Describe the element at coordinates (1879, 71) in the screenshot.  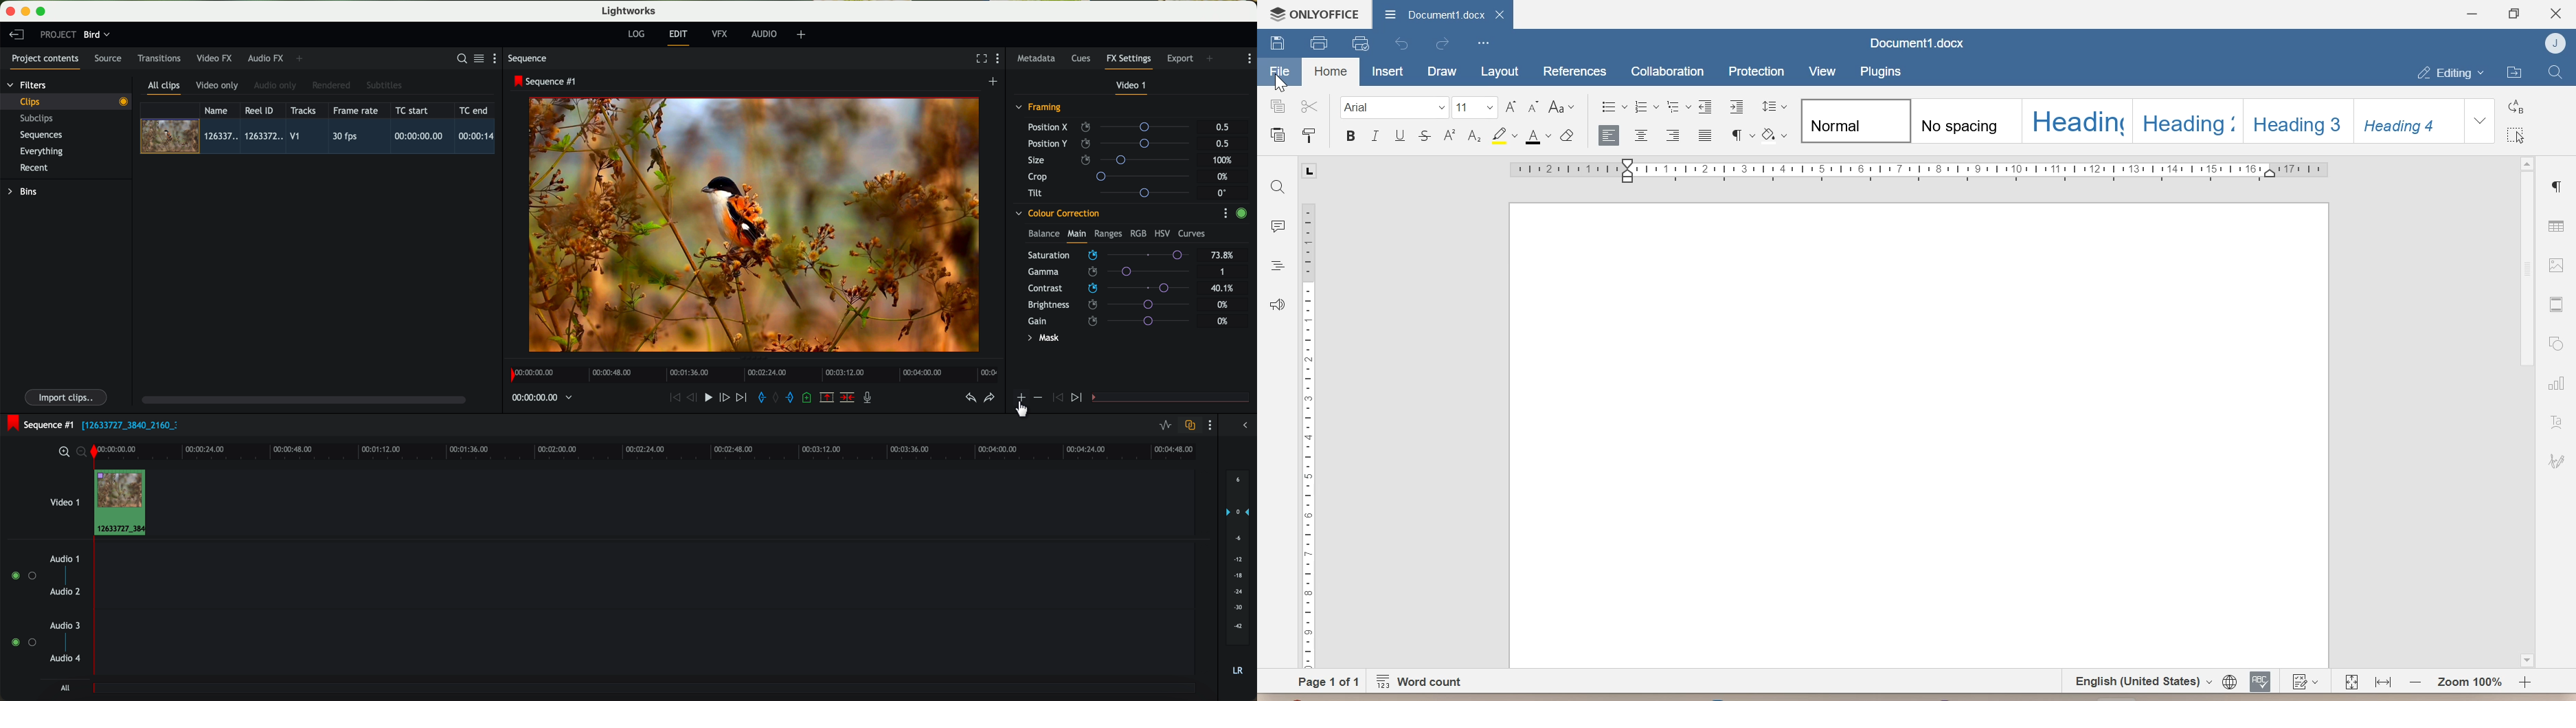
I see `Plugins` at that location.